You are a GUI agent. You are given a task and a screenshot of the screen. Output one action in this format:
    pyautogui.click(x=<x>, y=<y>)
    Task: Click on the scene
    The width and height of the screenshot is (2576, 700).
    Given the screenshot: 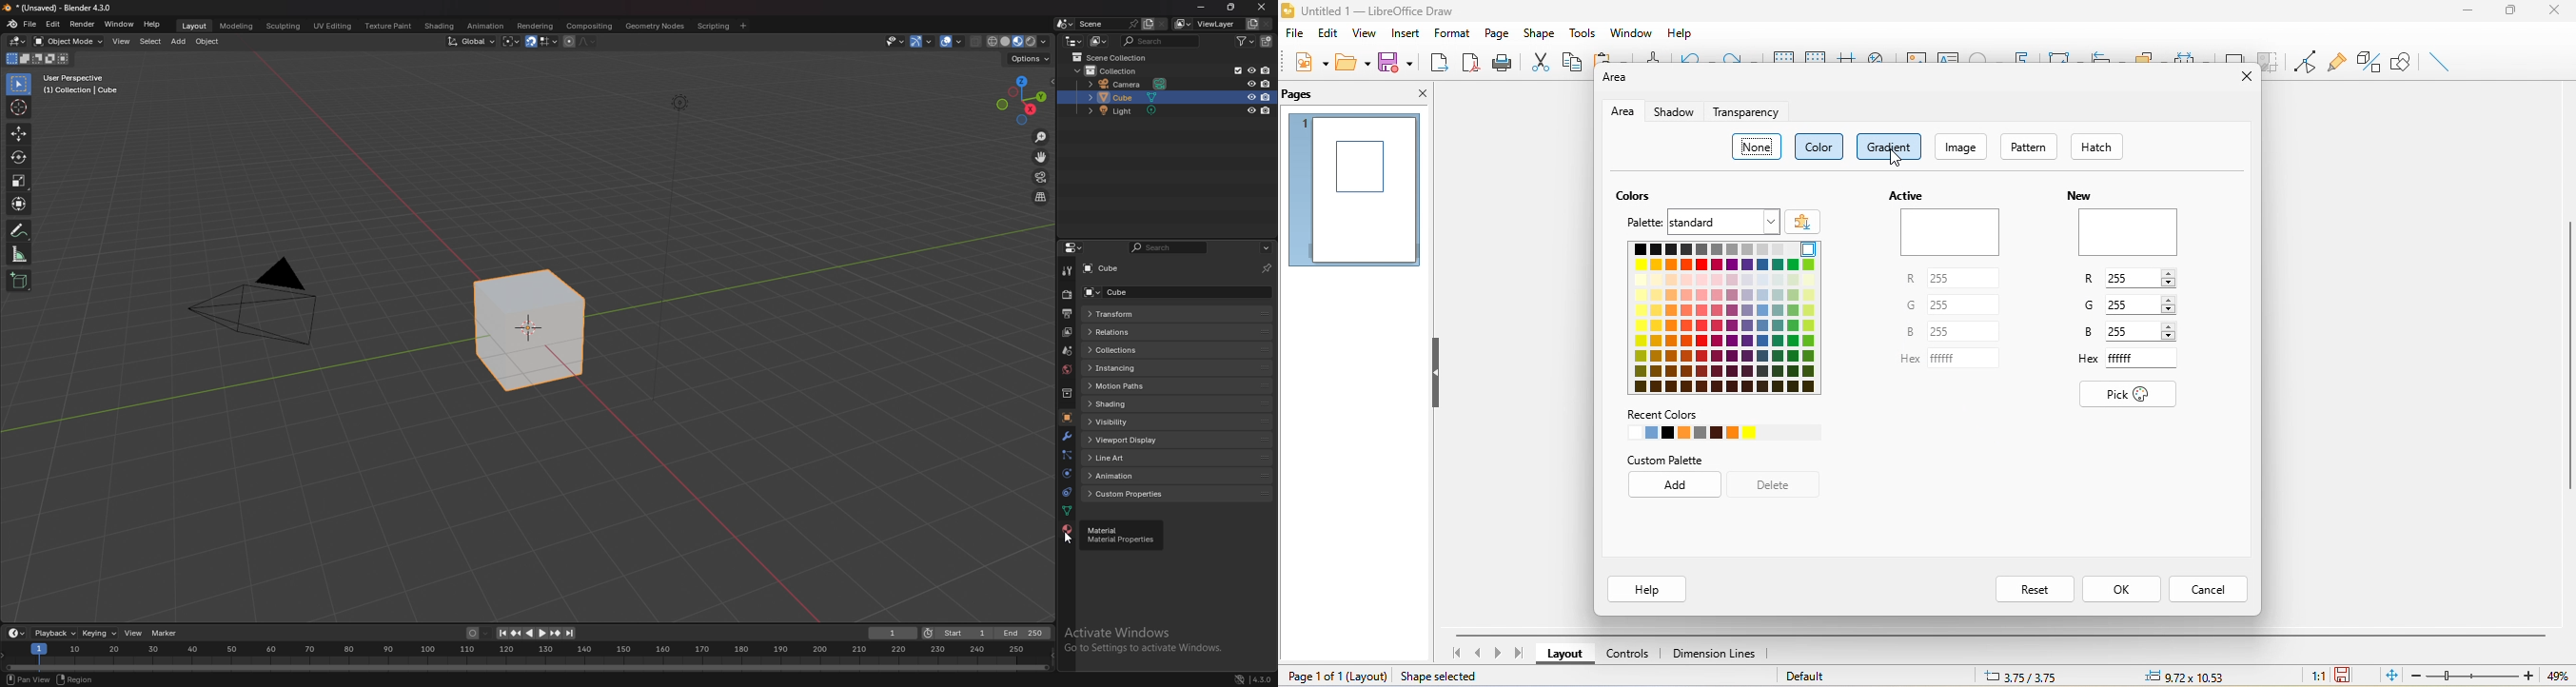 What is the action you would take?
    pyautogui.click(x=1066, y=351)
    